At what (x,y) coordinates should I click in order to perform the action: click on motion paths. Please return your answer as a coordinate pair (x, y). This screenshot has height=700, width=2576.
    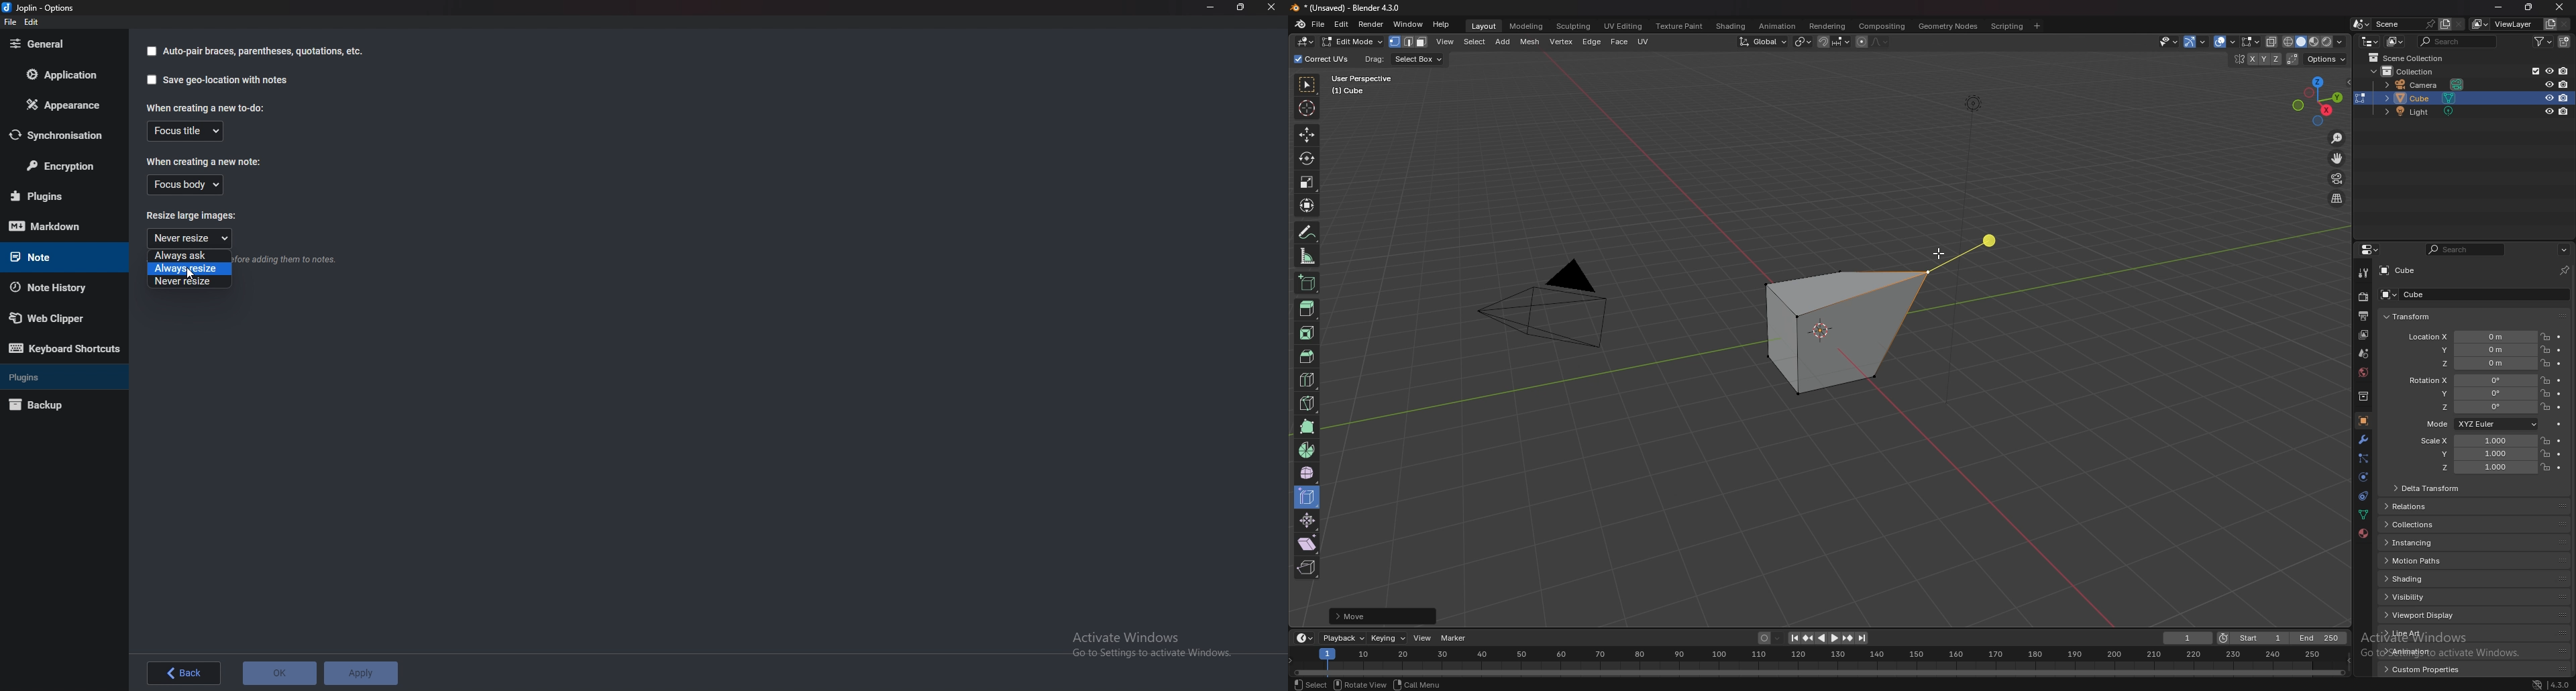
    Looking at the image, I should click on (2416, 561).